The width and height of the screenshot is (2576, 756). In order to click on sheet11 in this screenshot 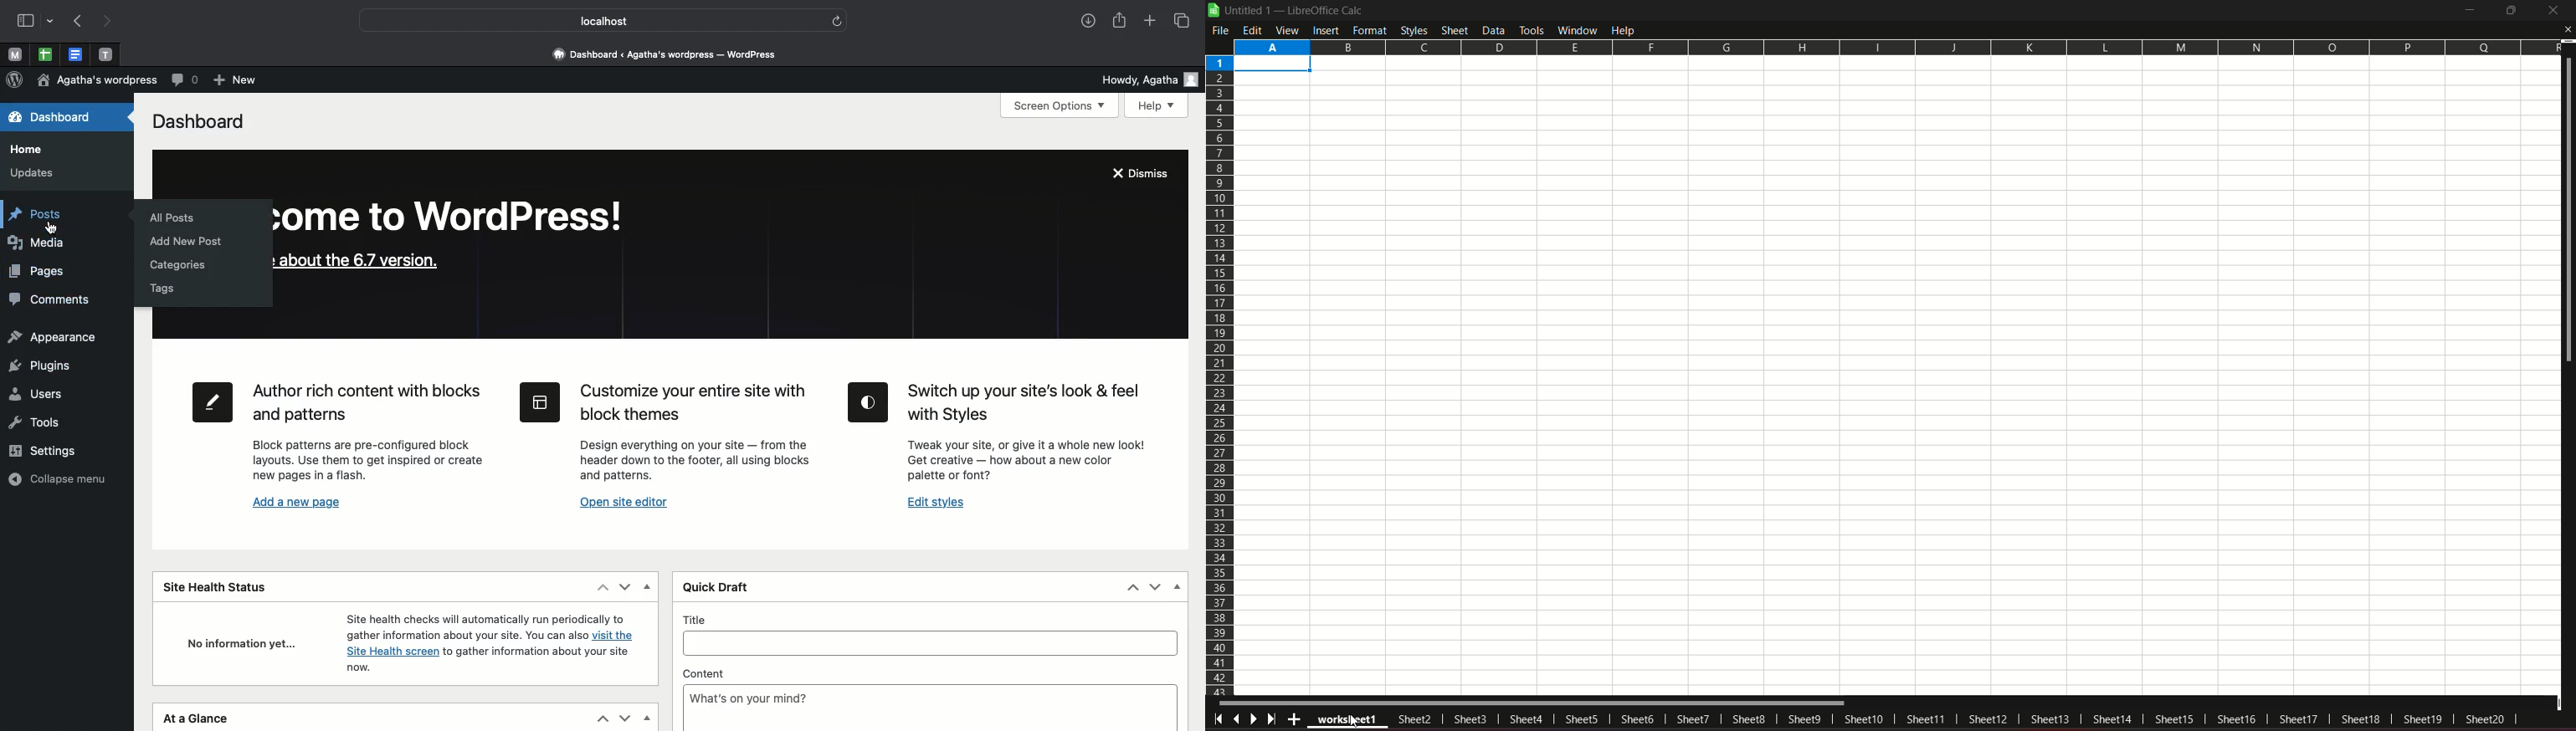, I will do `click(1923, 719)`.